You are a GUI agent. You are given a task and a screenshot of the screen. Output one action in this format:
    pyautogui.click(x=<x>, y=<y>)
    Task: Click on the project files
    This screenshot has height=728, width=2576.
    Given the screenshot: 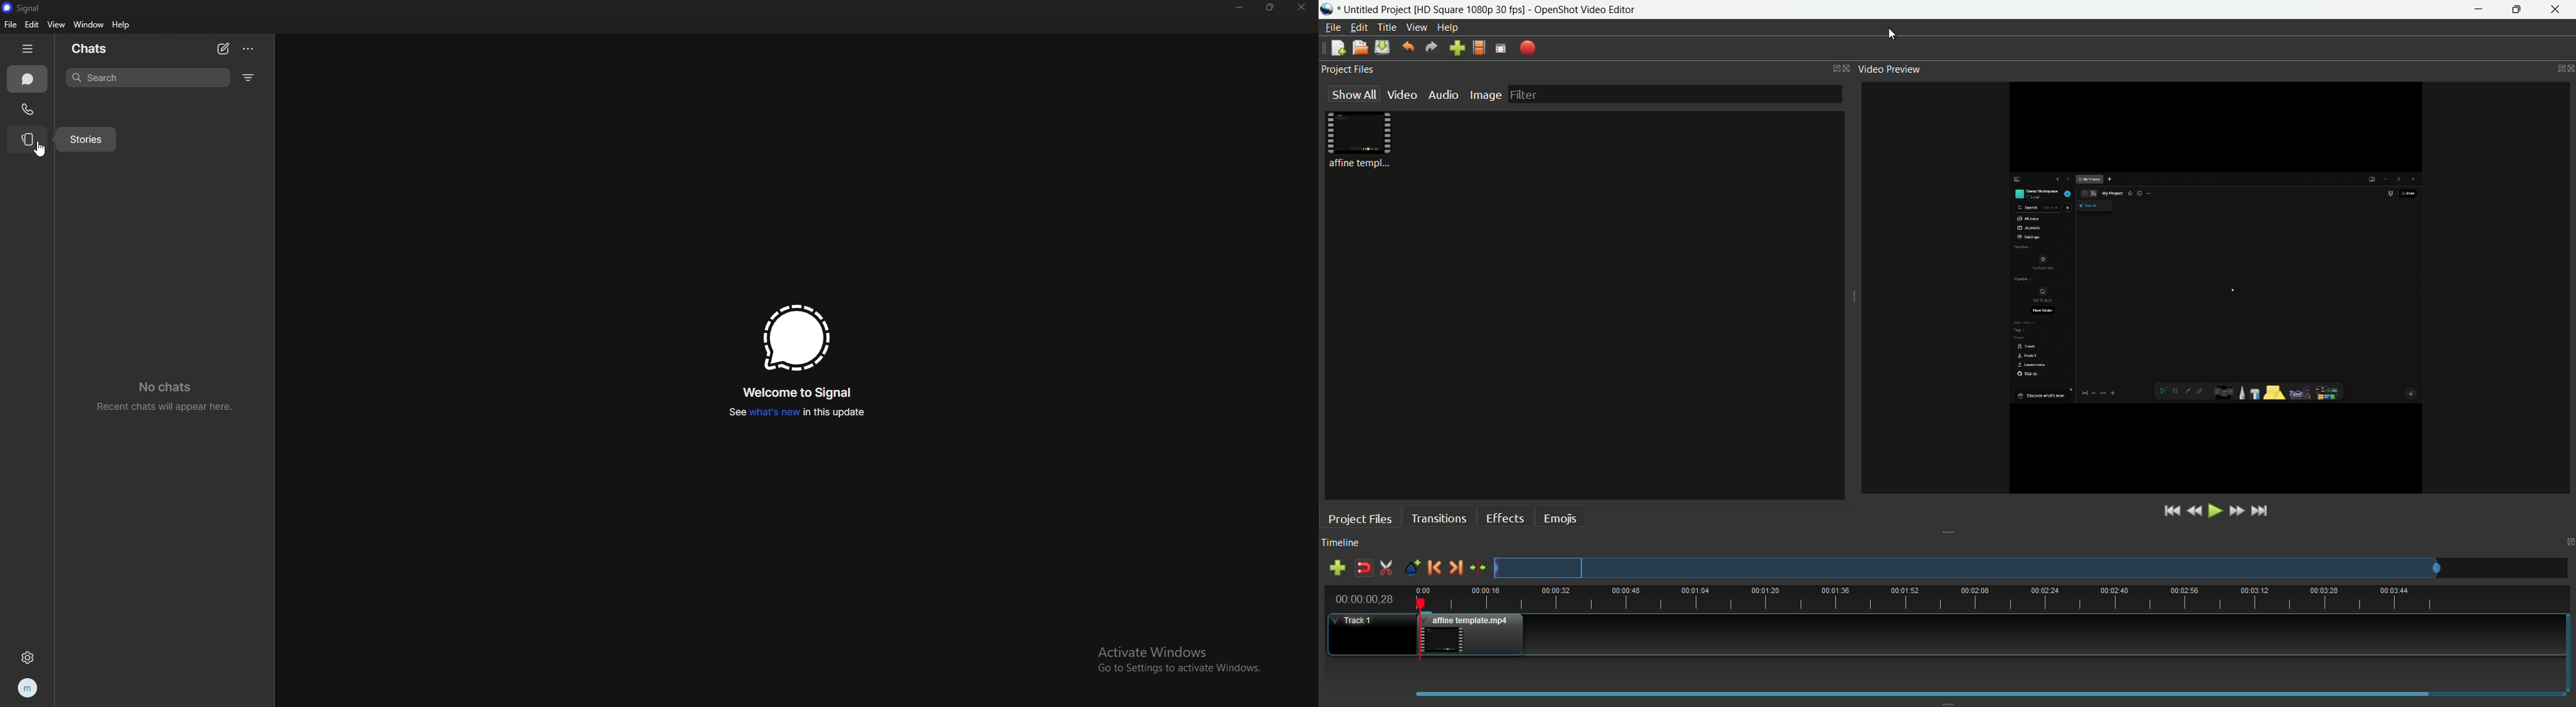 What is the action you would take?
    pyautogui.click(x=1360, y=518)
    